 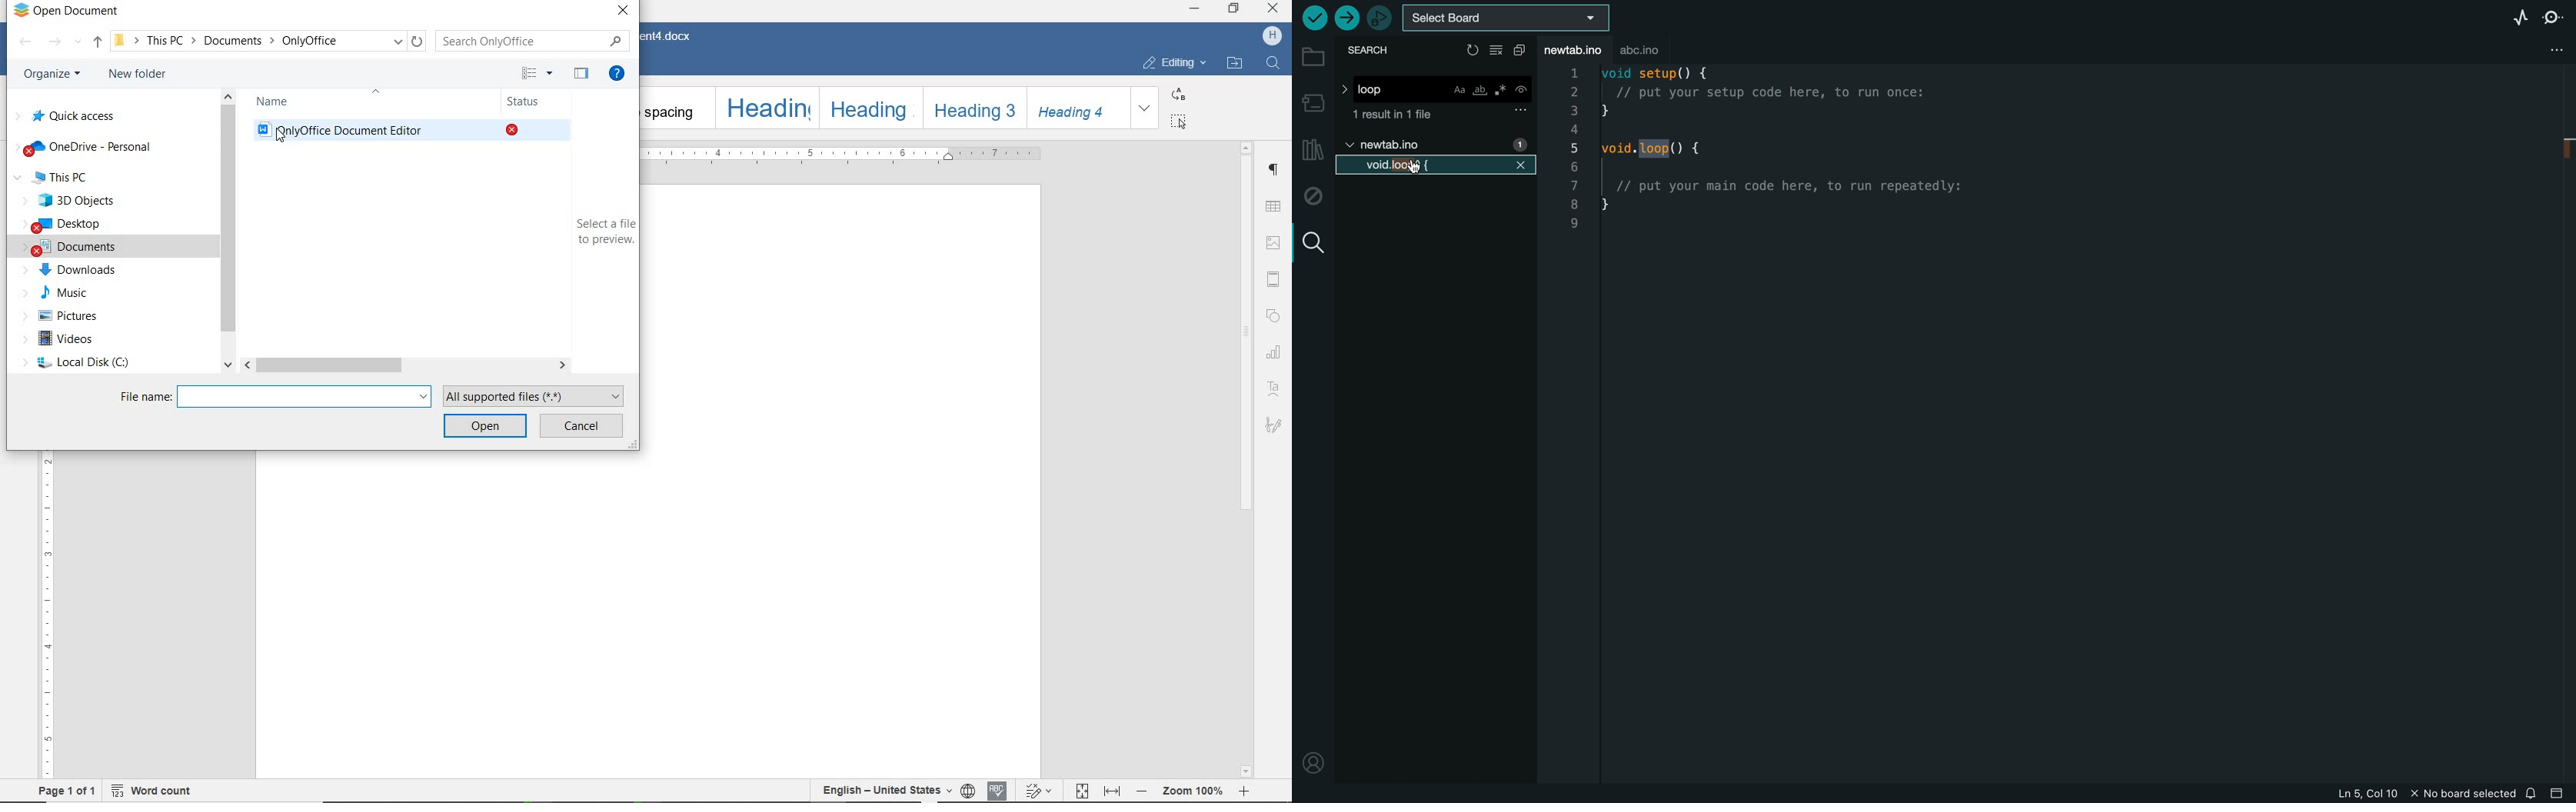 What do you see at coordinates (1276, 70) in the screenshot?
I see `Find` at bounding box center [1276, 70].